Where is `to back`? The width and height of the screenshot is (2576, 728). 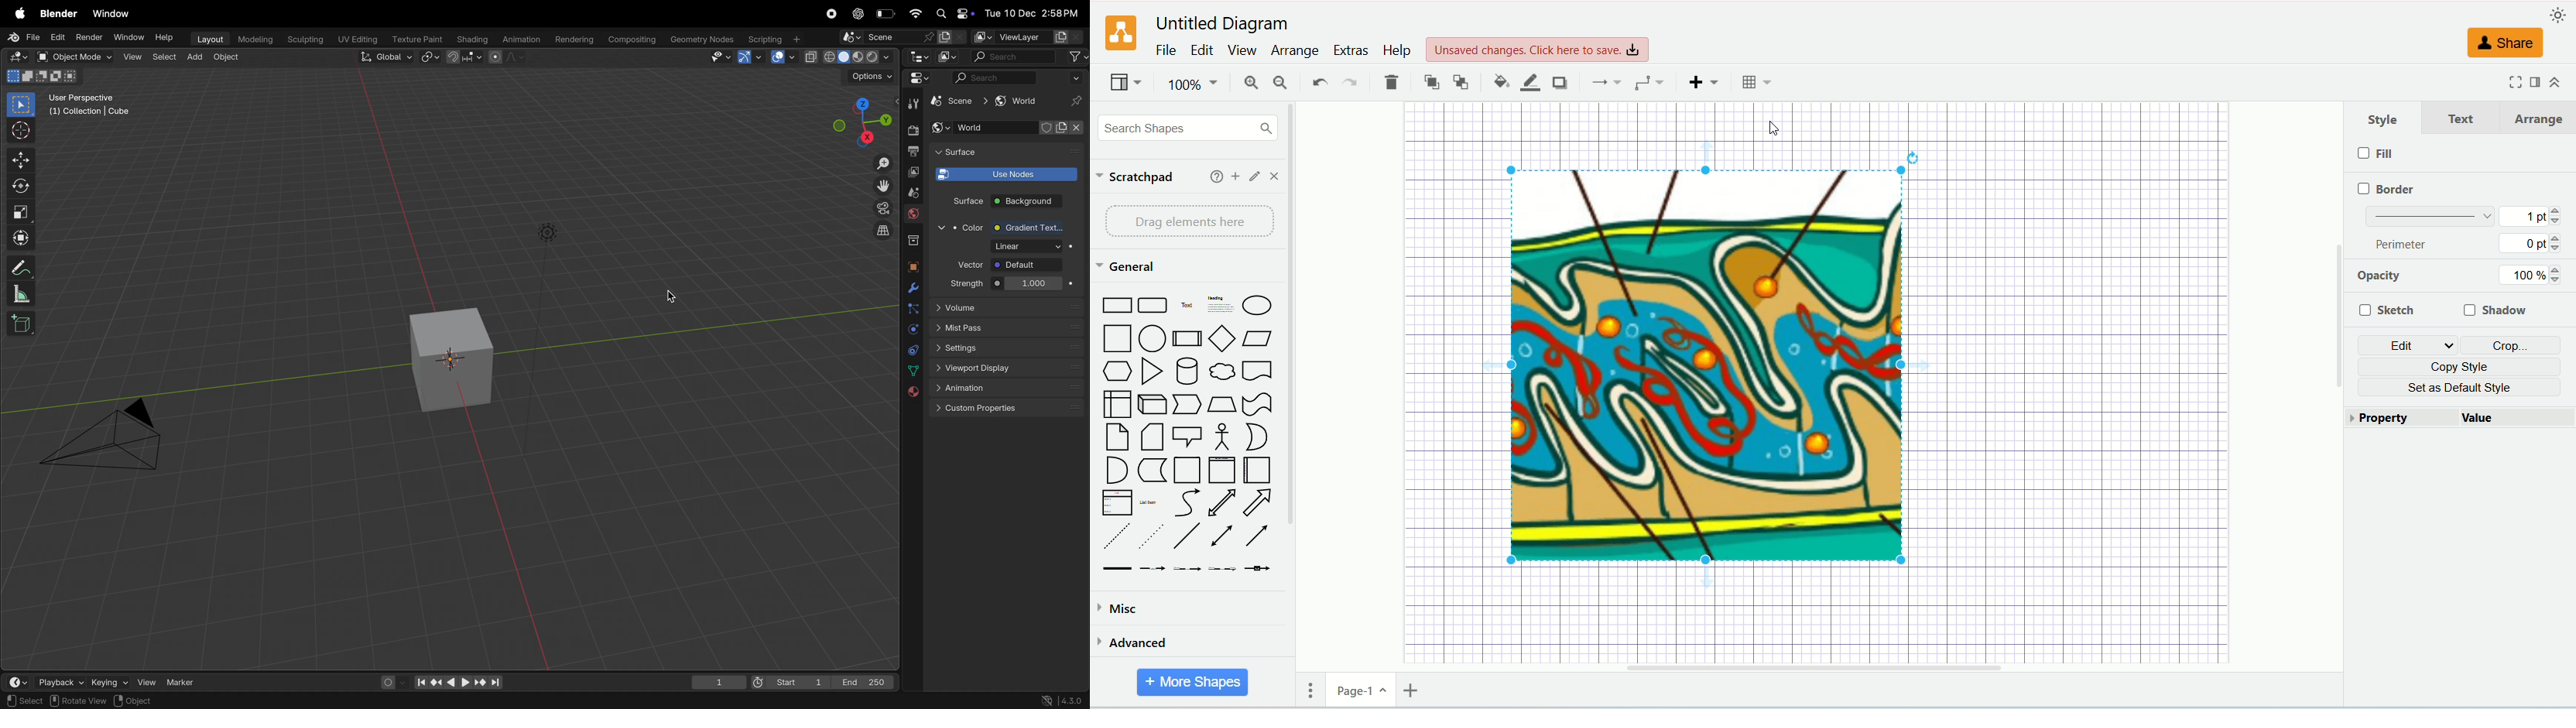 to back is located at coordinates (1461, 83).